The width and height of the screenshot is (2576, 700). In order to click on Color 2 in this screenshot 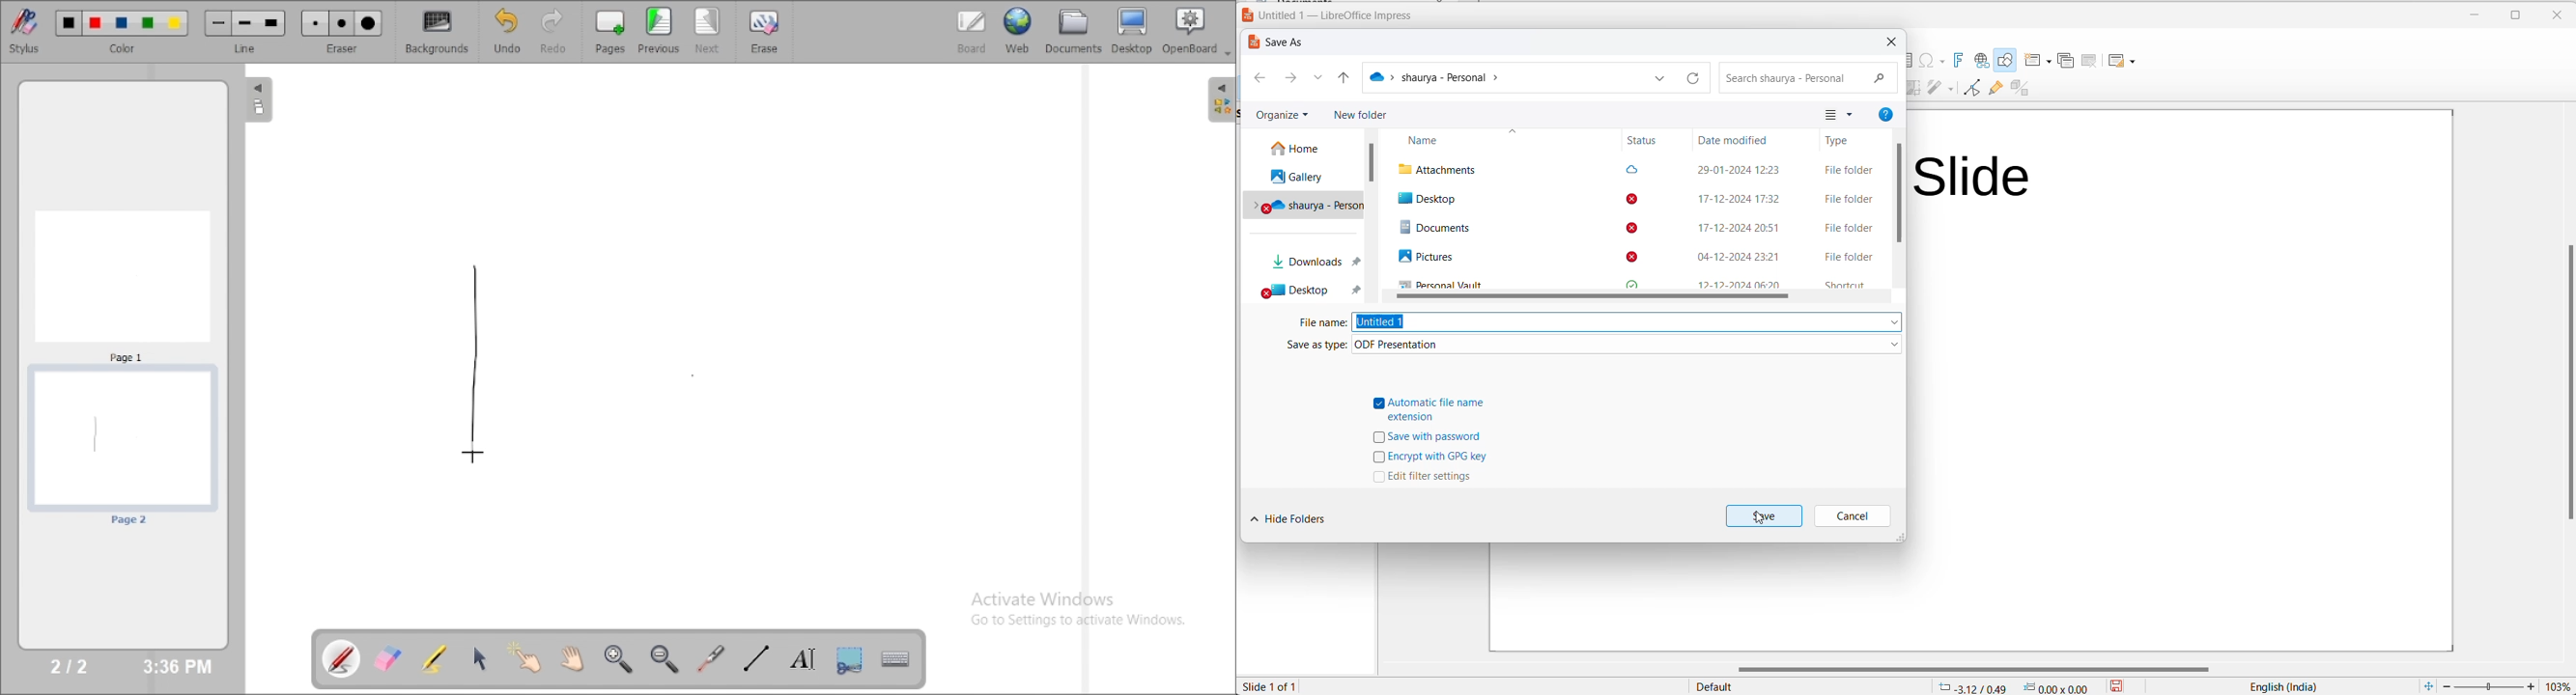, I will do `click(96, 24)`.